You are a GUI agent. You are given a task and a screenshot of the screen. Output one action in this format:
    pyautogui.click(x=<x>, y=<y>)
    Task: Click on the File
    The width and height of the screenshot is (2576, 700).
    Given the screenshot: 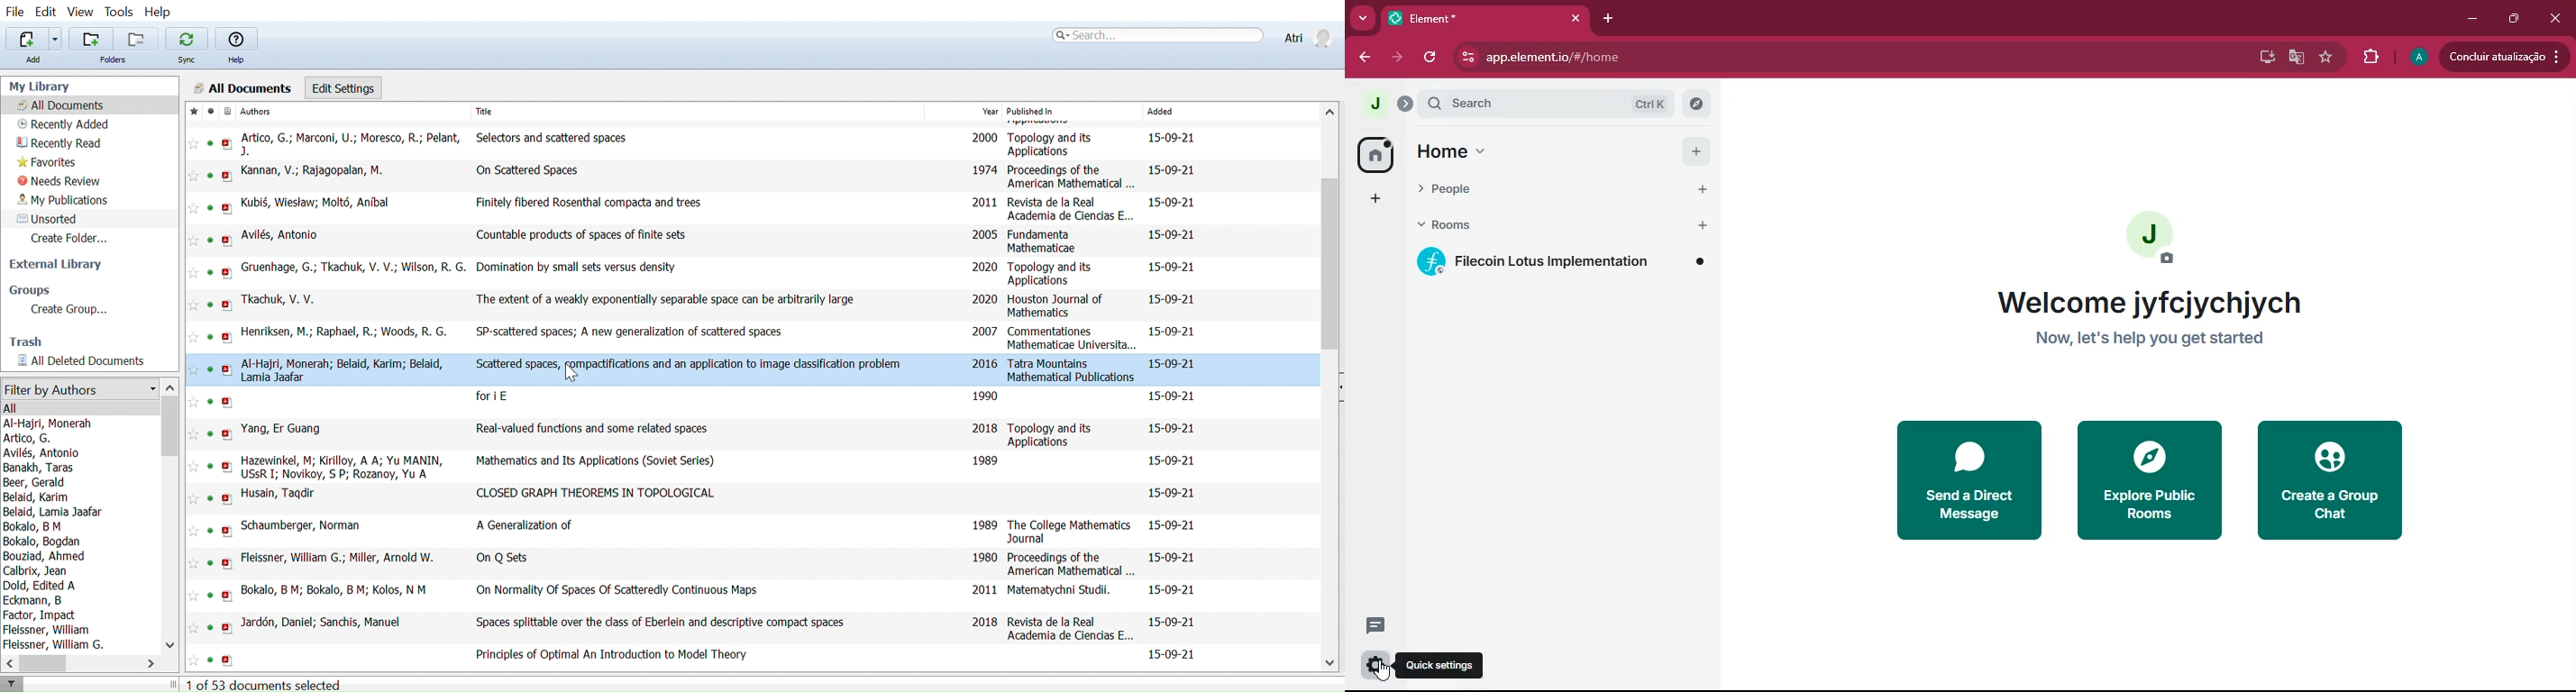 What is the action you would take?
    pyautogui.click(x=15, y=11)
    